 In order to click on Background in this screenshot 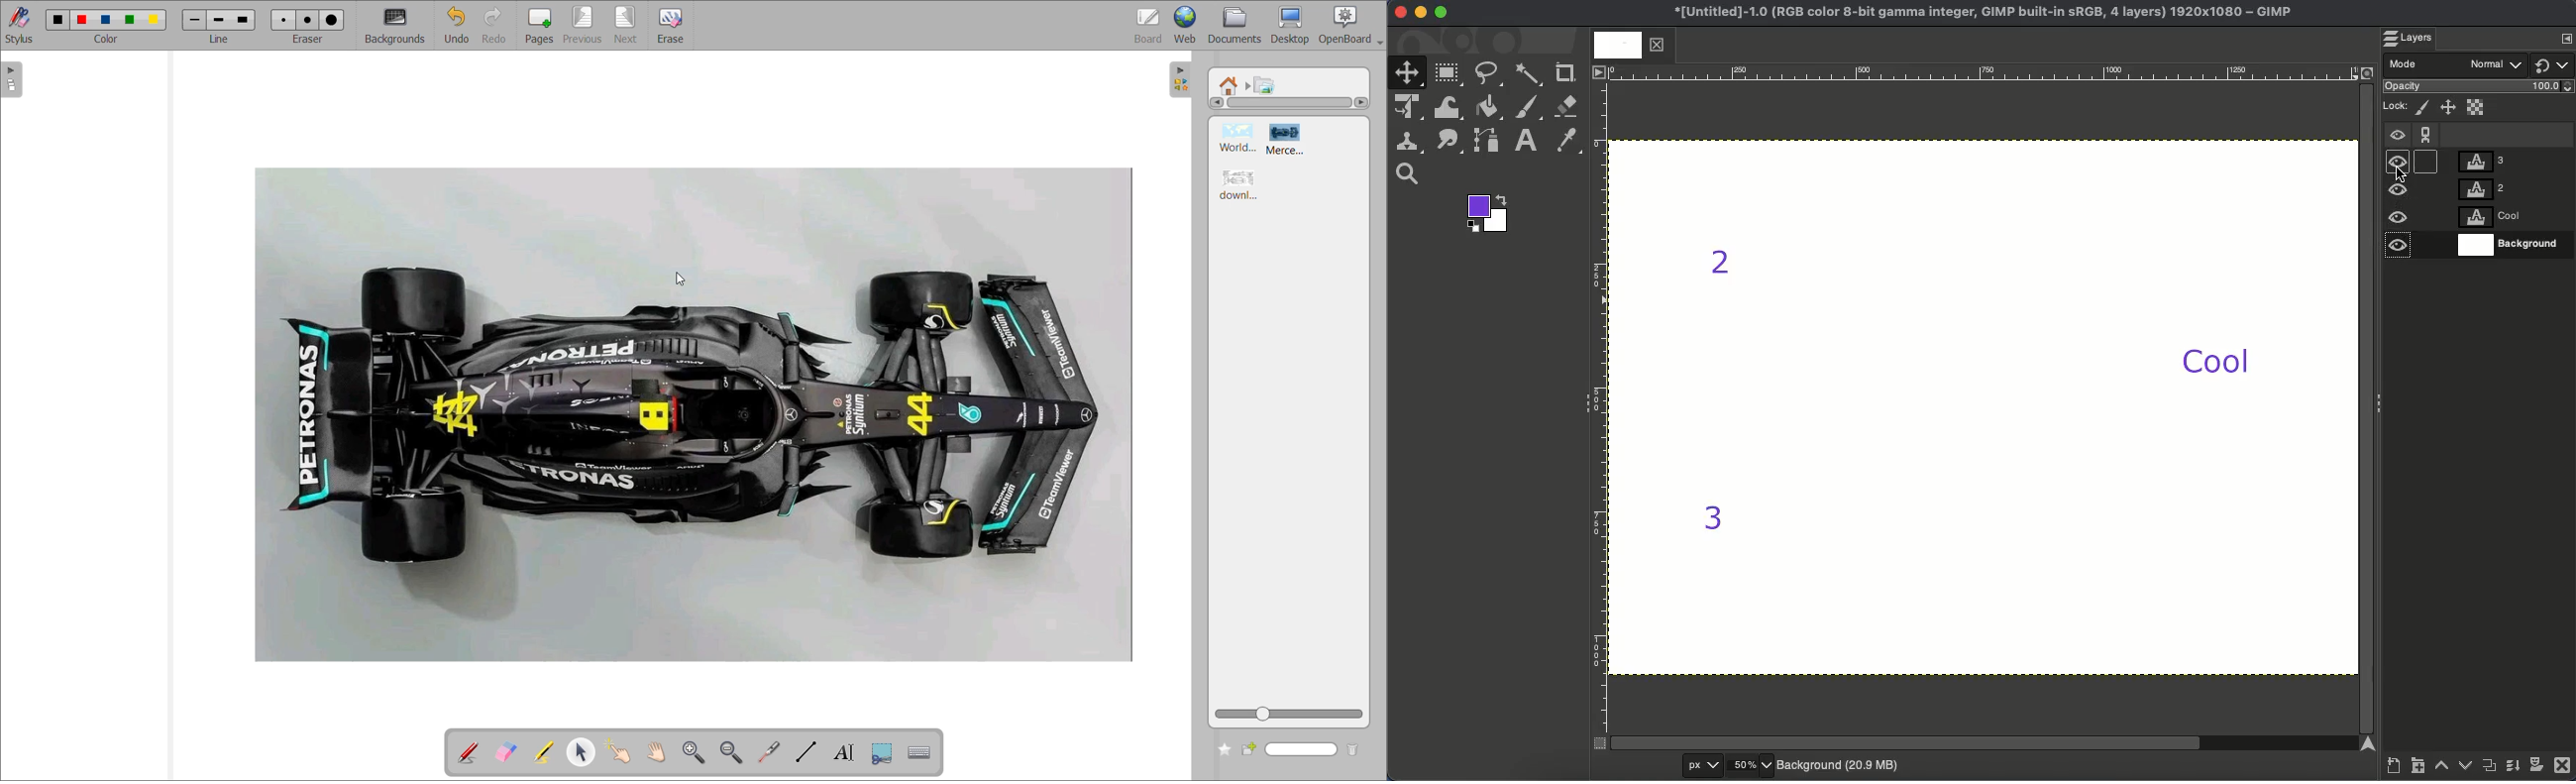, I will do `click(1840, 763)`.